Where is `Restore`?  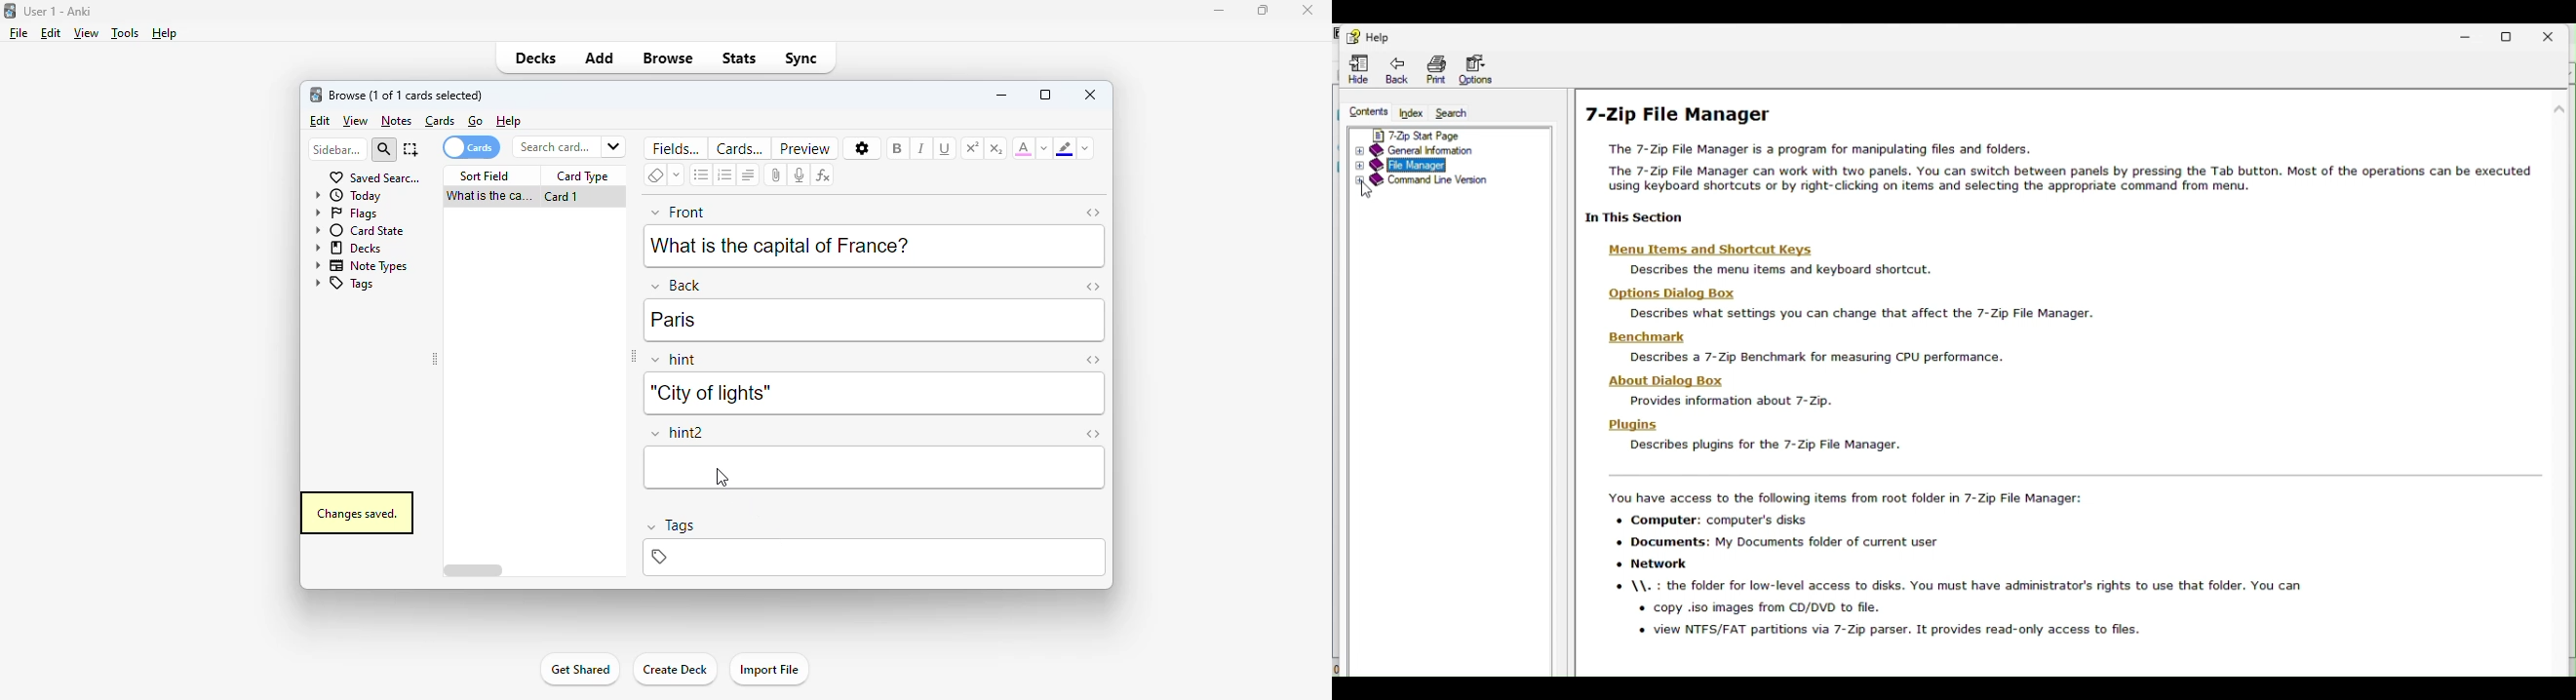 Restore is located at coordinates (2513, 34).